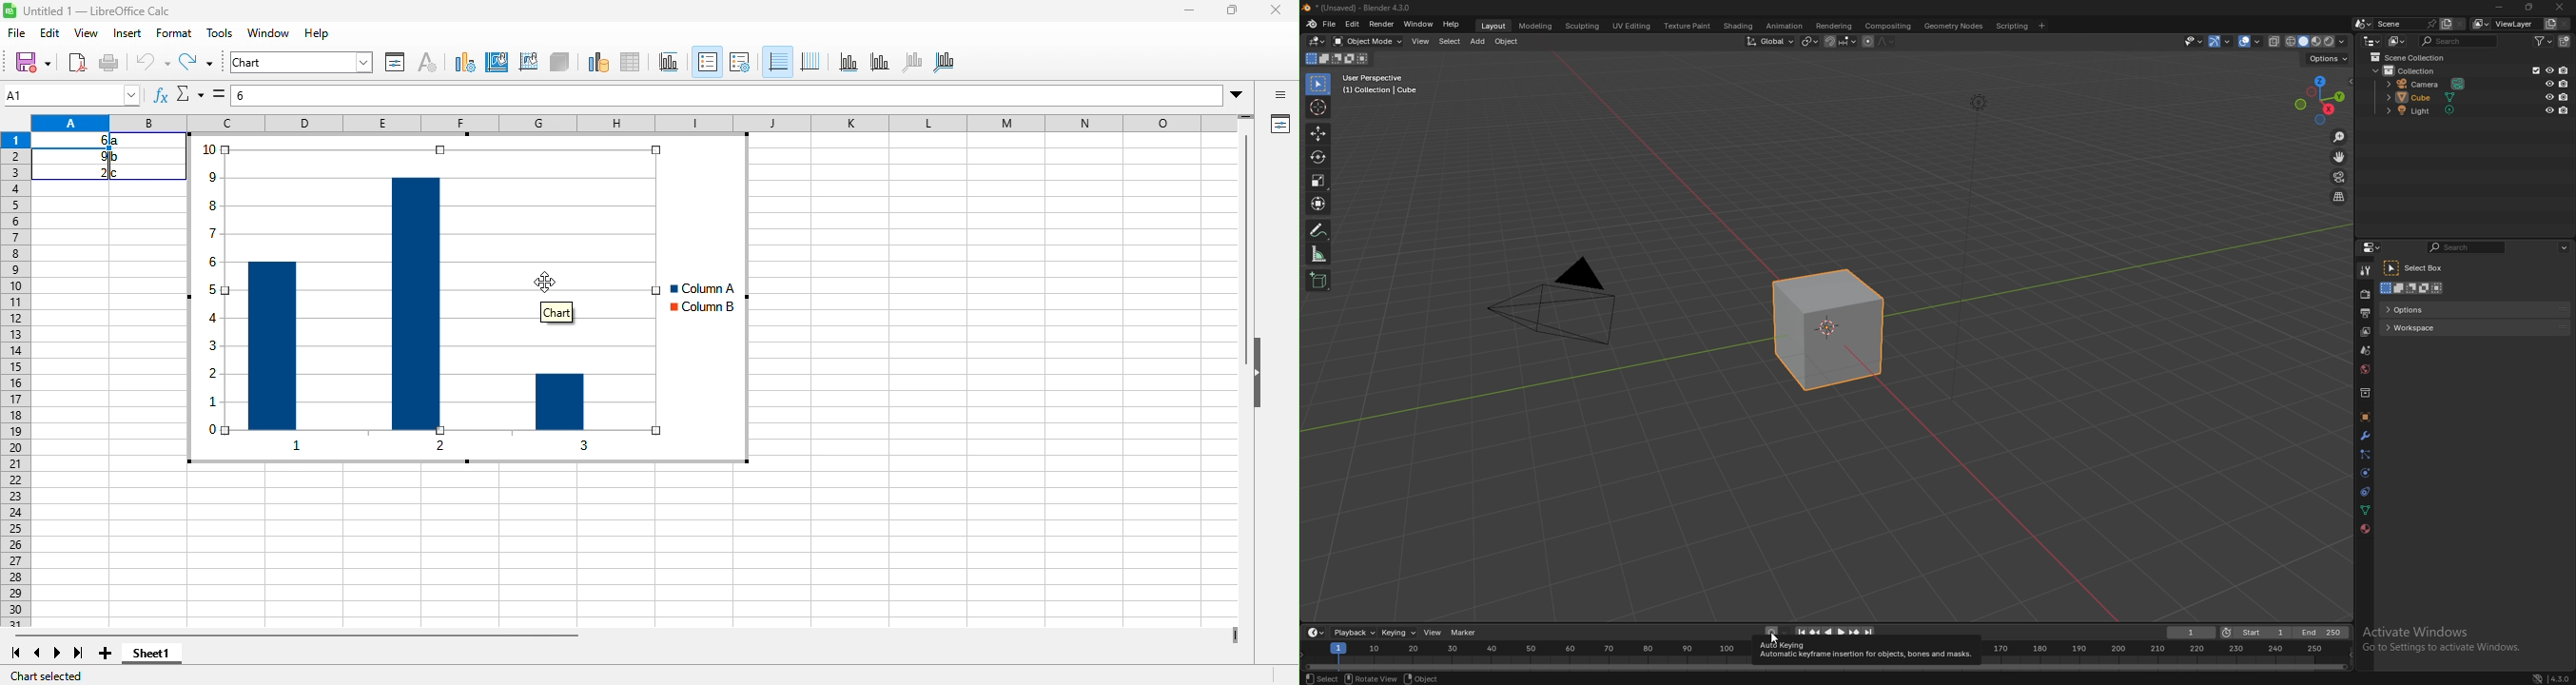 The width and height of the screenshot is (2576, 700). Describe the element at coordinates (555, 282) in the screenshot. I see `cursor` at that location.